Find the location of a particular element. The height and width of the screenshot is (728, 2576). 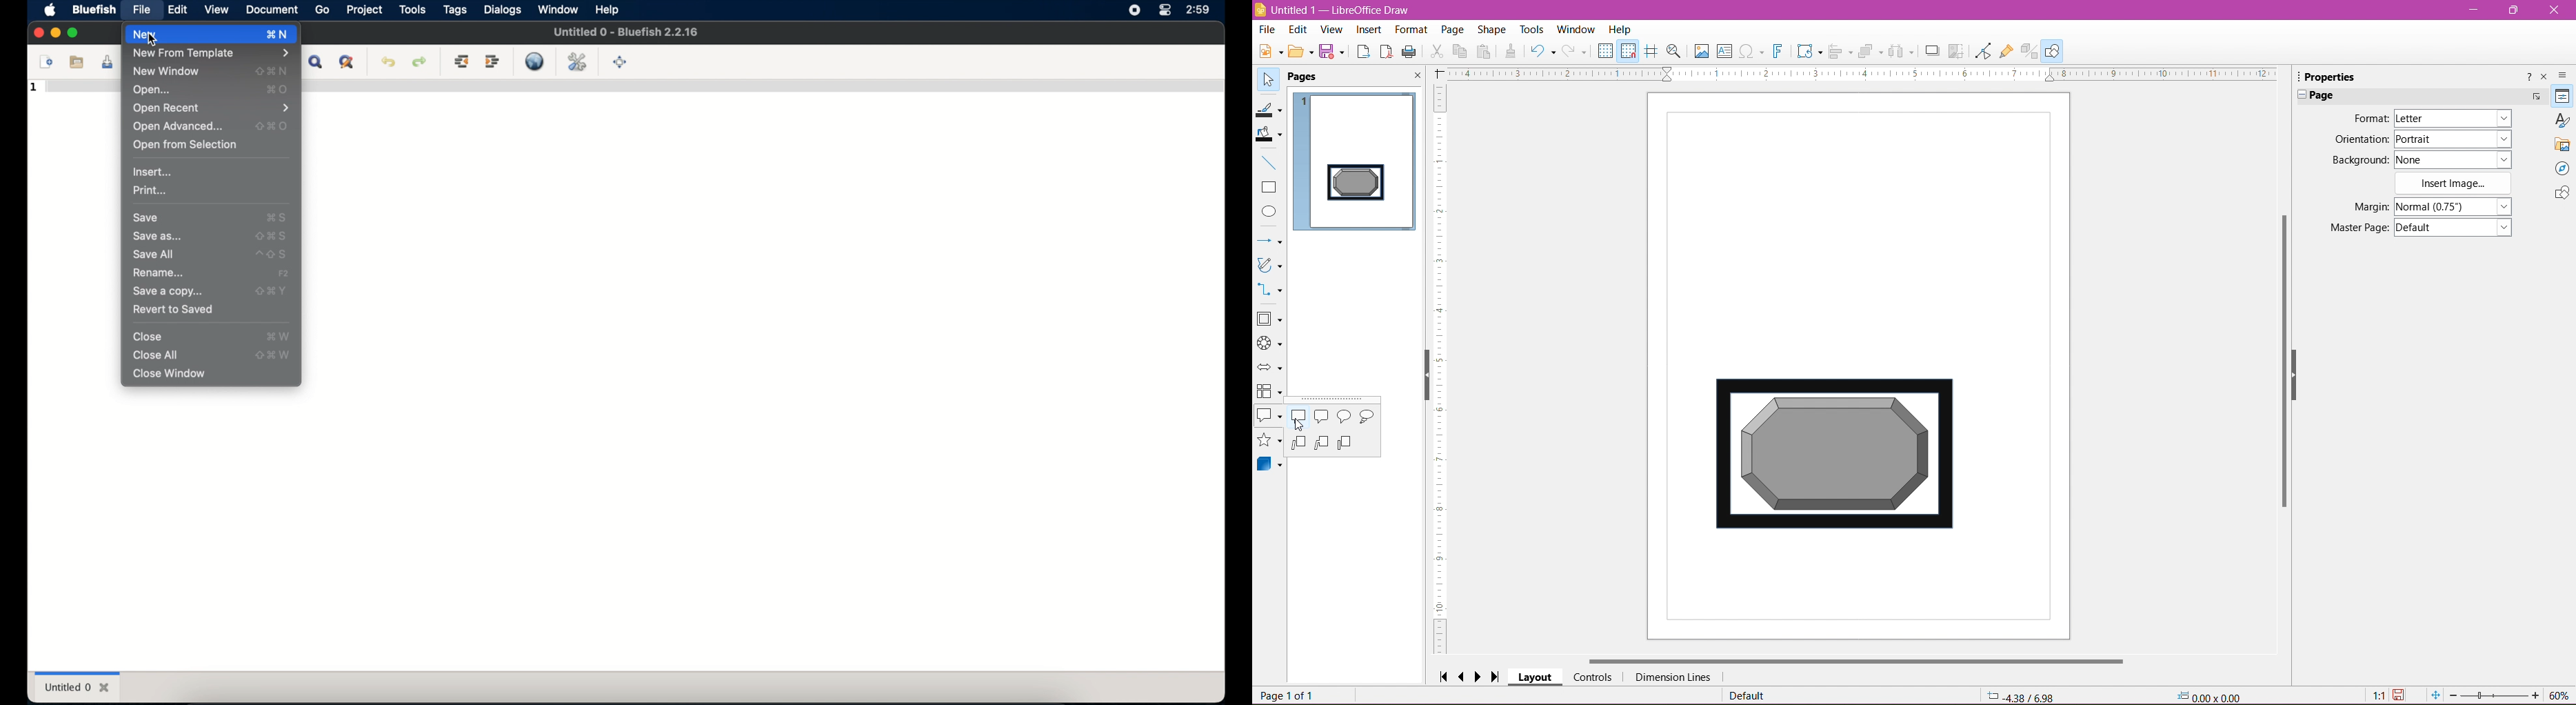

Line Callout 1 is located at coordinates (1298, 443).